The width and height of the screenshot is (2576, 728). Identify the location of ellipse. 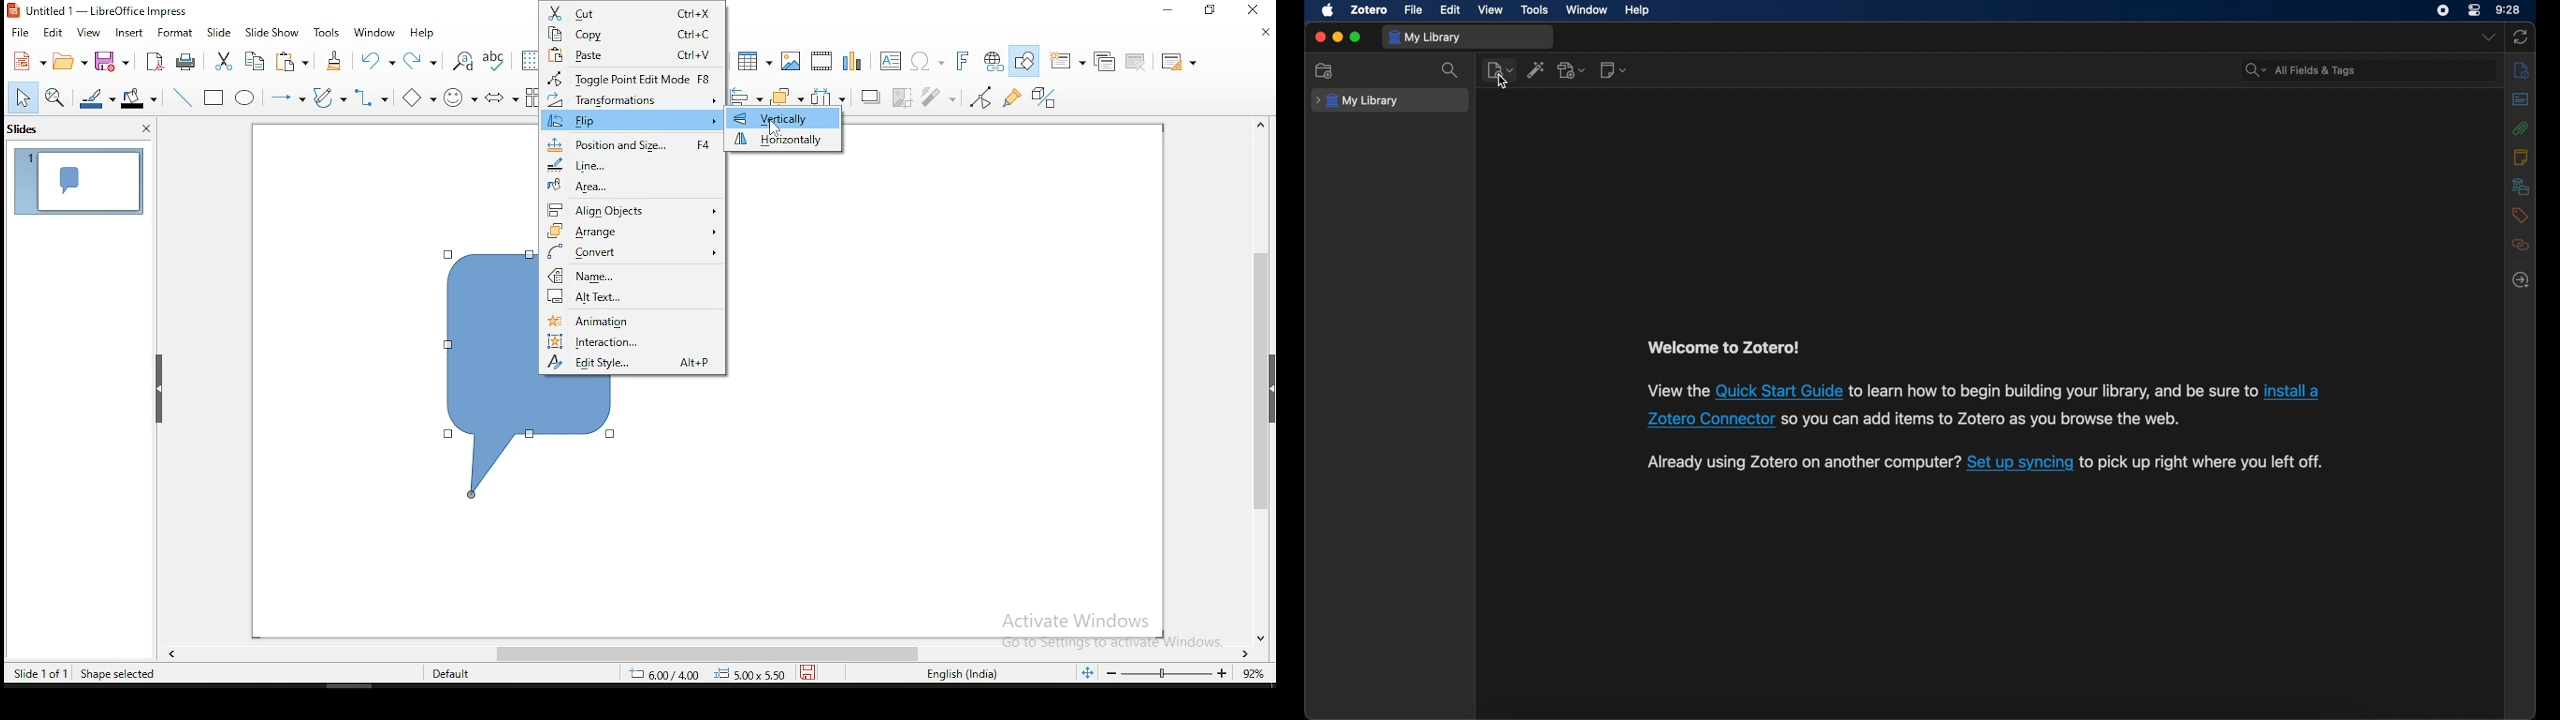
(245, 98).